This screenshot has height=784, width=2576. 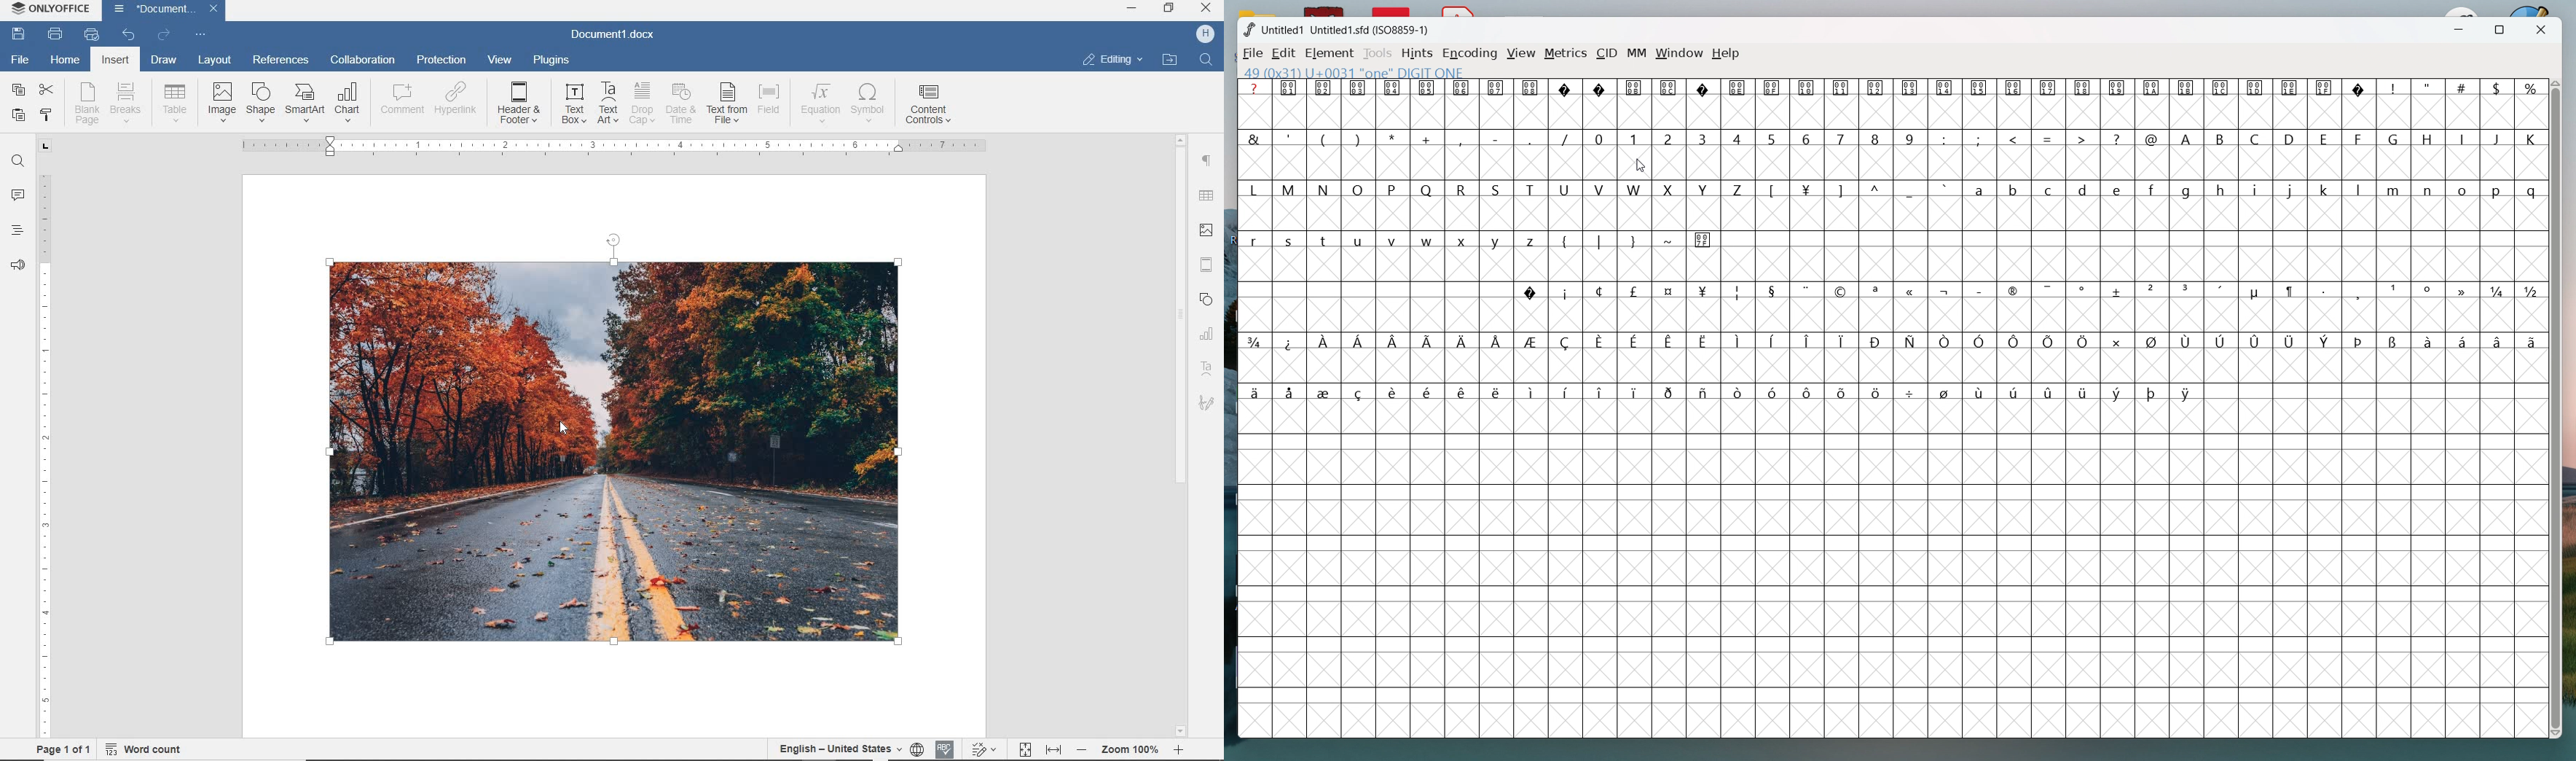 I want to click on field, so click(x=771, y=104).